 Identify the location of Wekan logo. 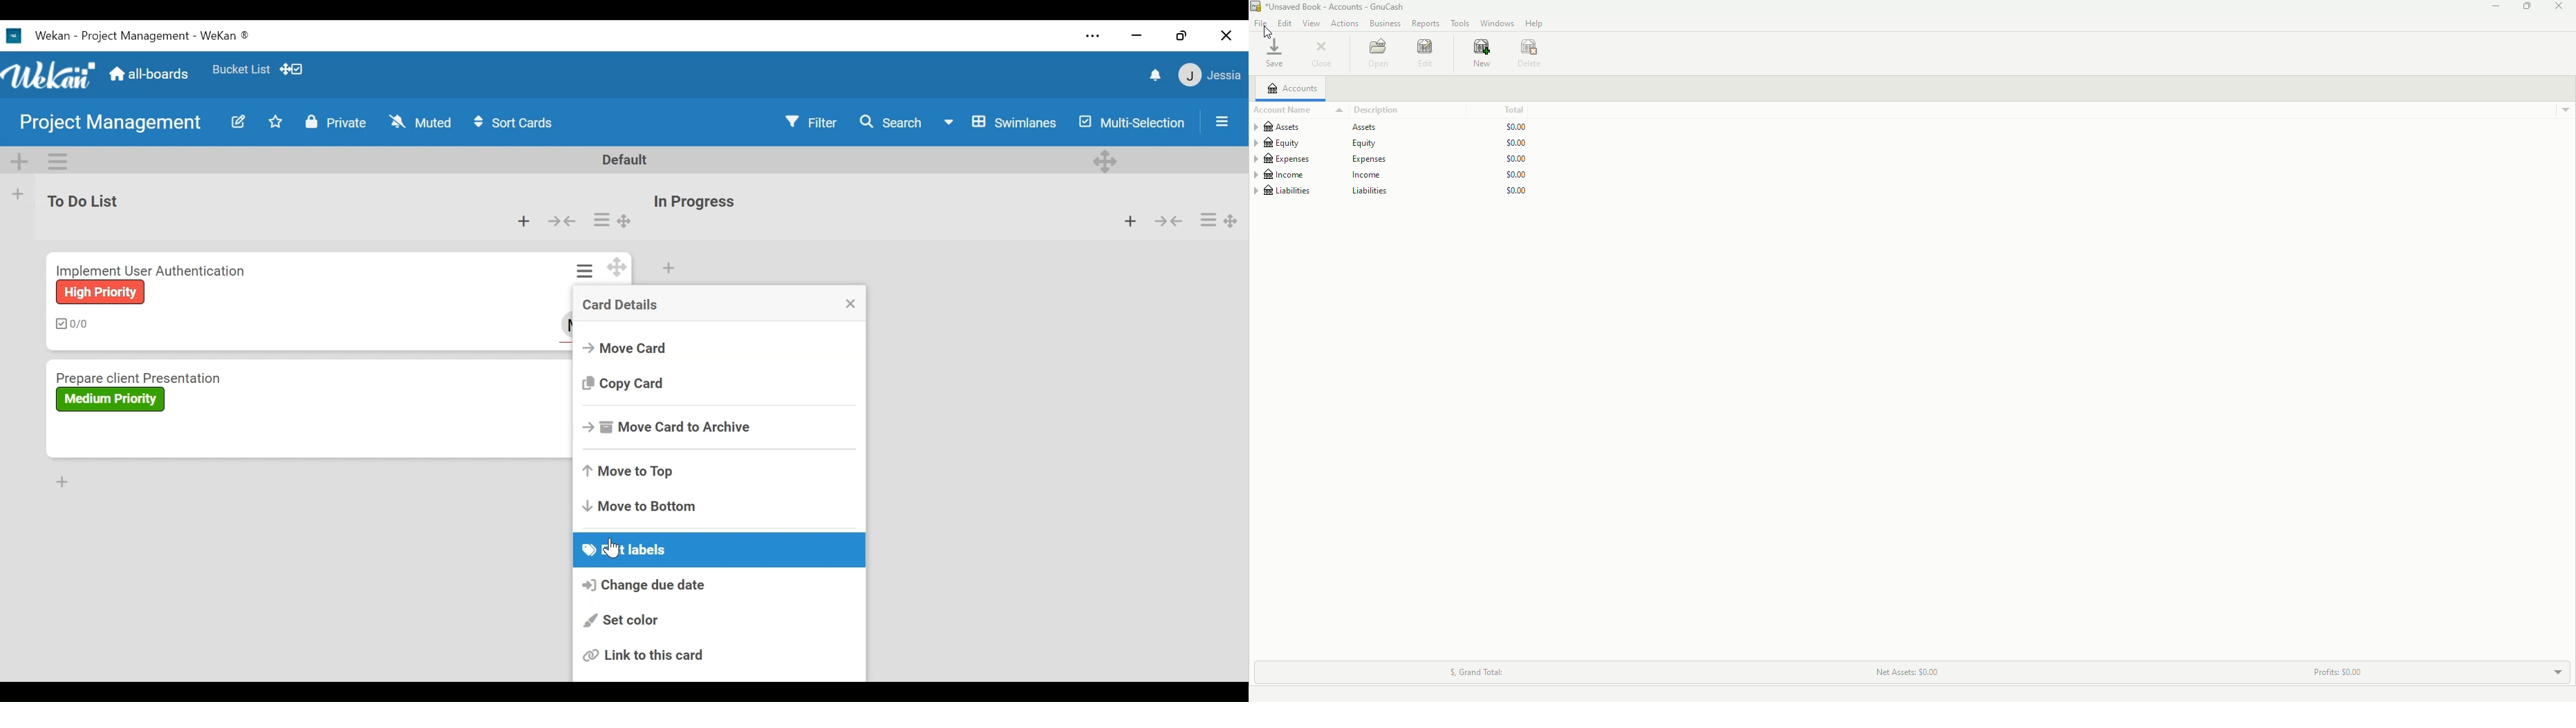
(49, 73).